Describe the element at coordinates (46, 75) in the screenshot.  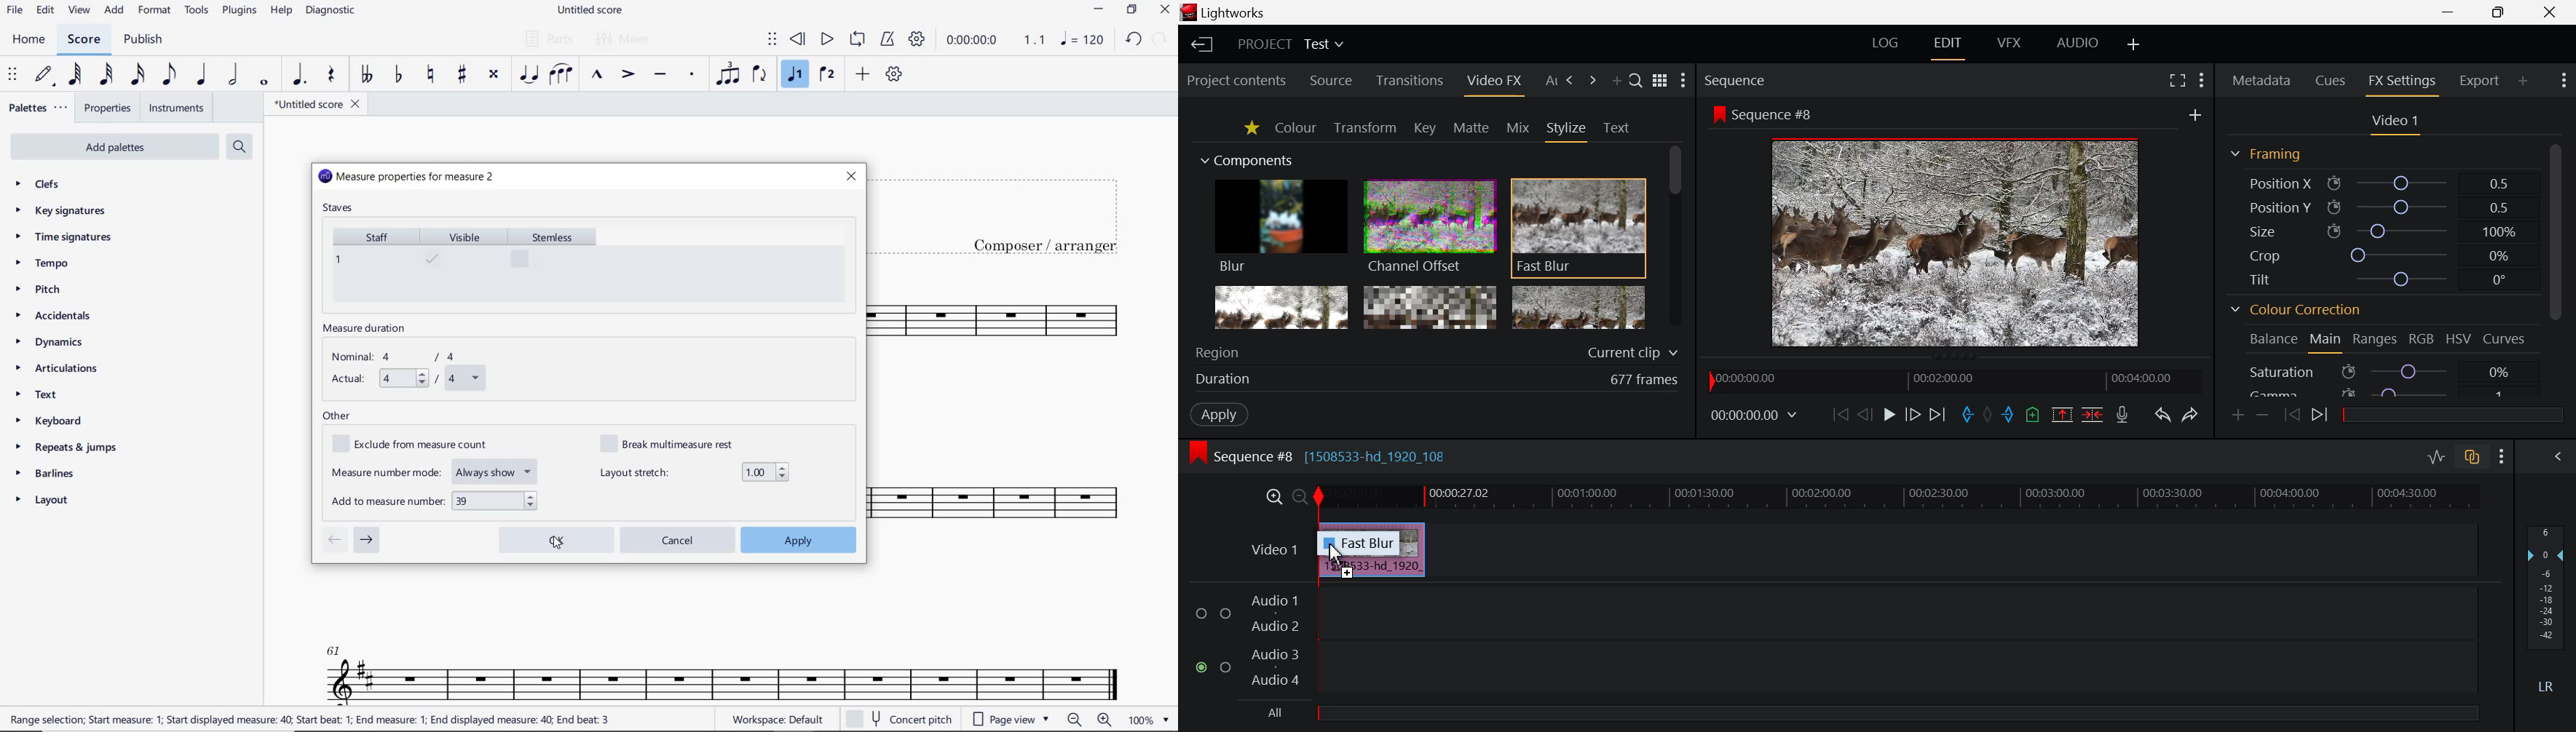
I see `DEFAULT (STEP TIME)` at that location.